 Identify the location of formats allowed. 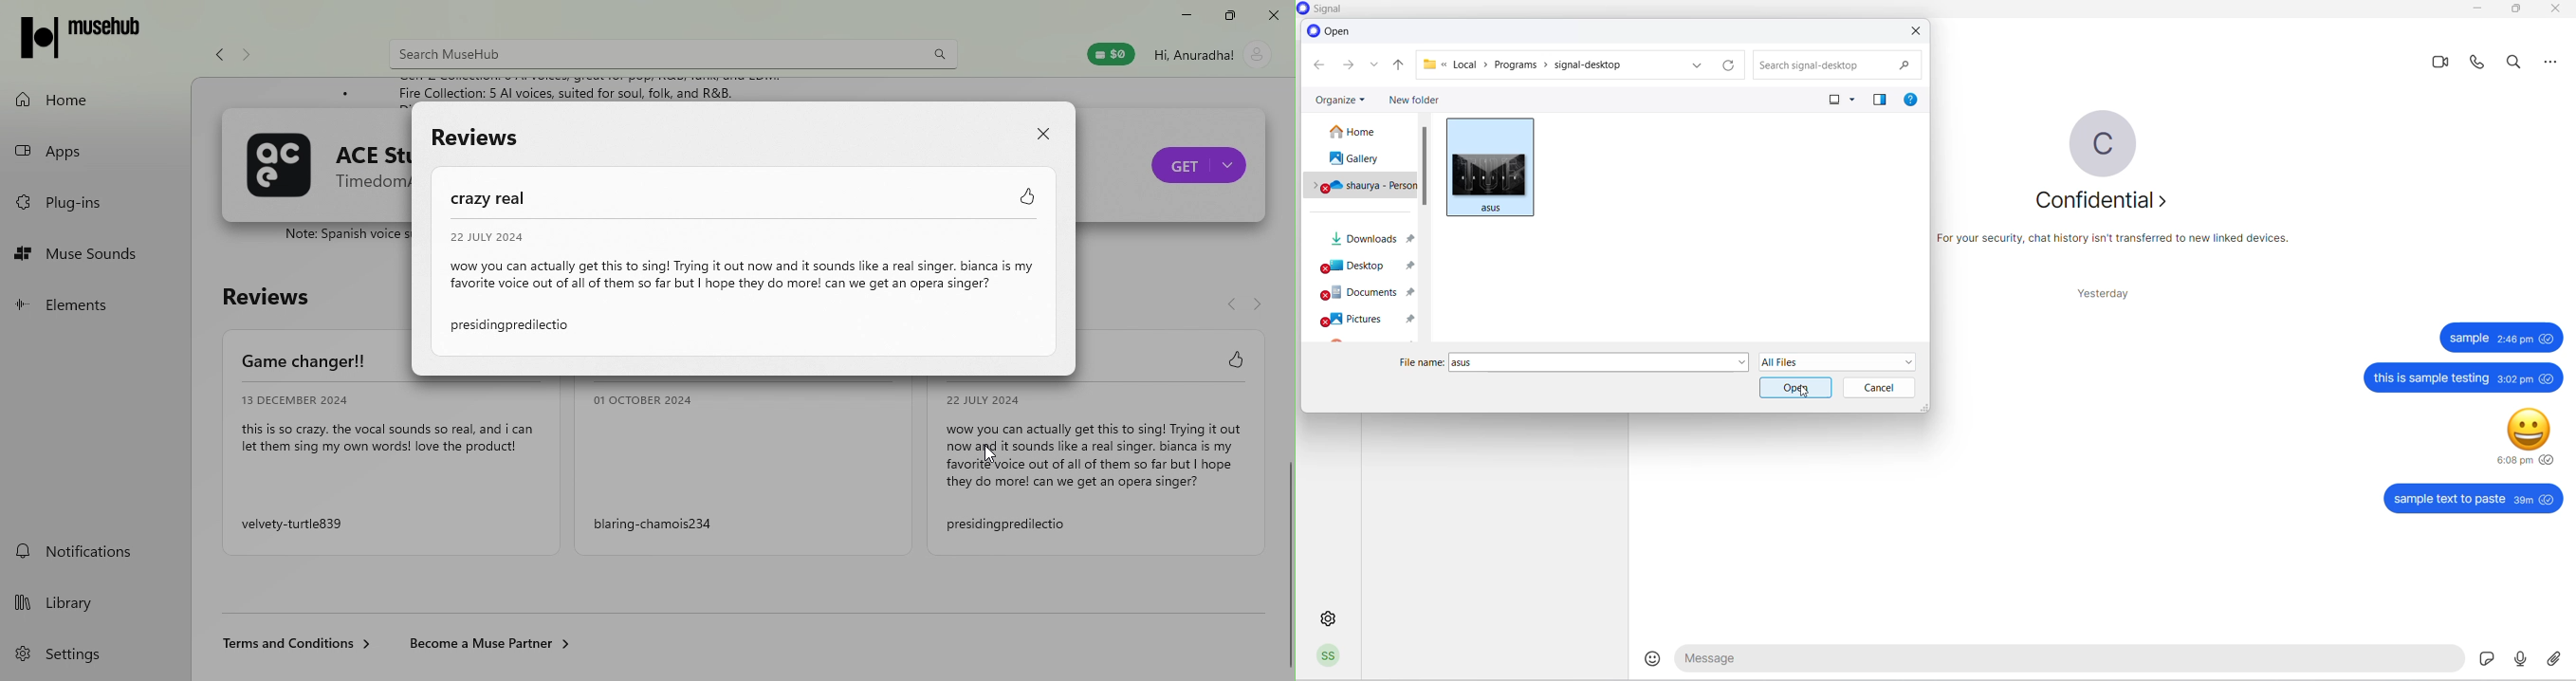
(1840, 361).